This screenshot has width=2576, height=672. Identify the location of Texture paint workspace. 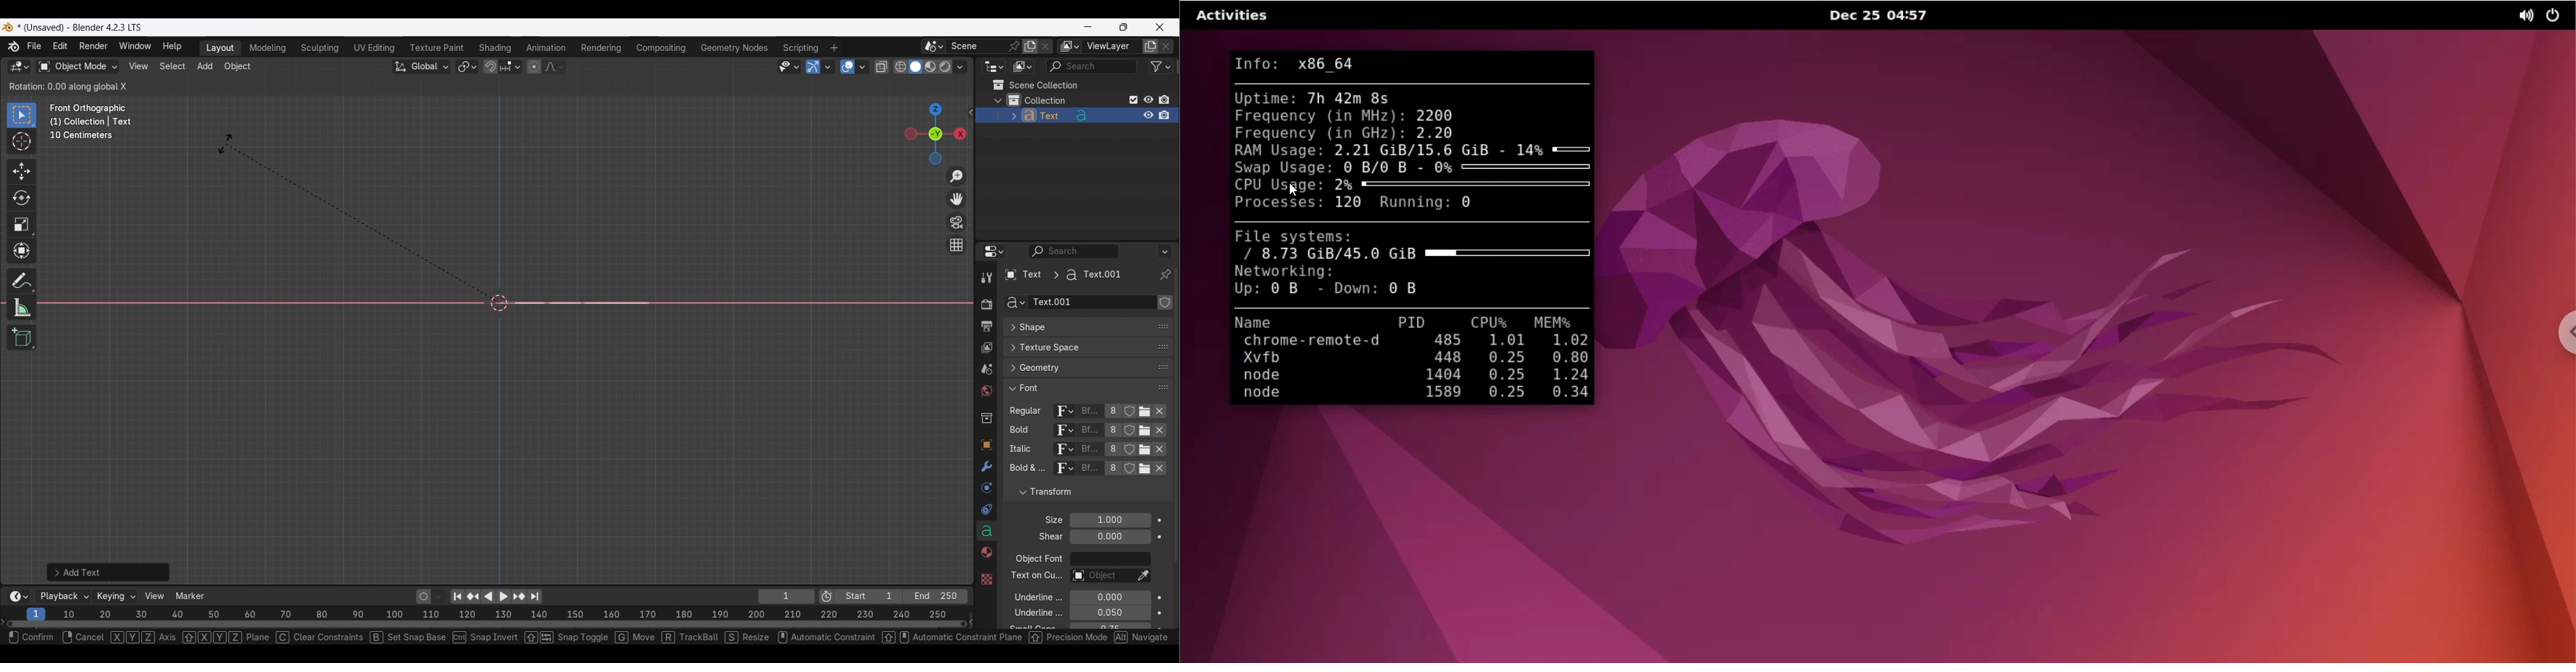
(438, 48).